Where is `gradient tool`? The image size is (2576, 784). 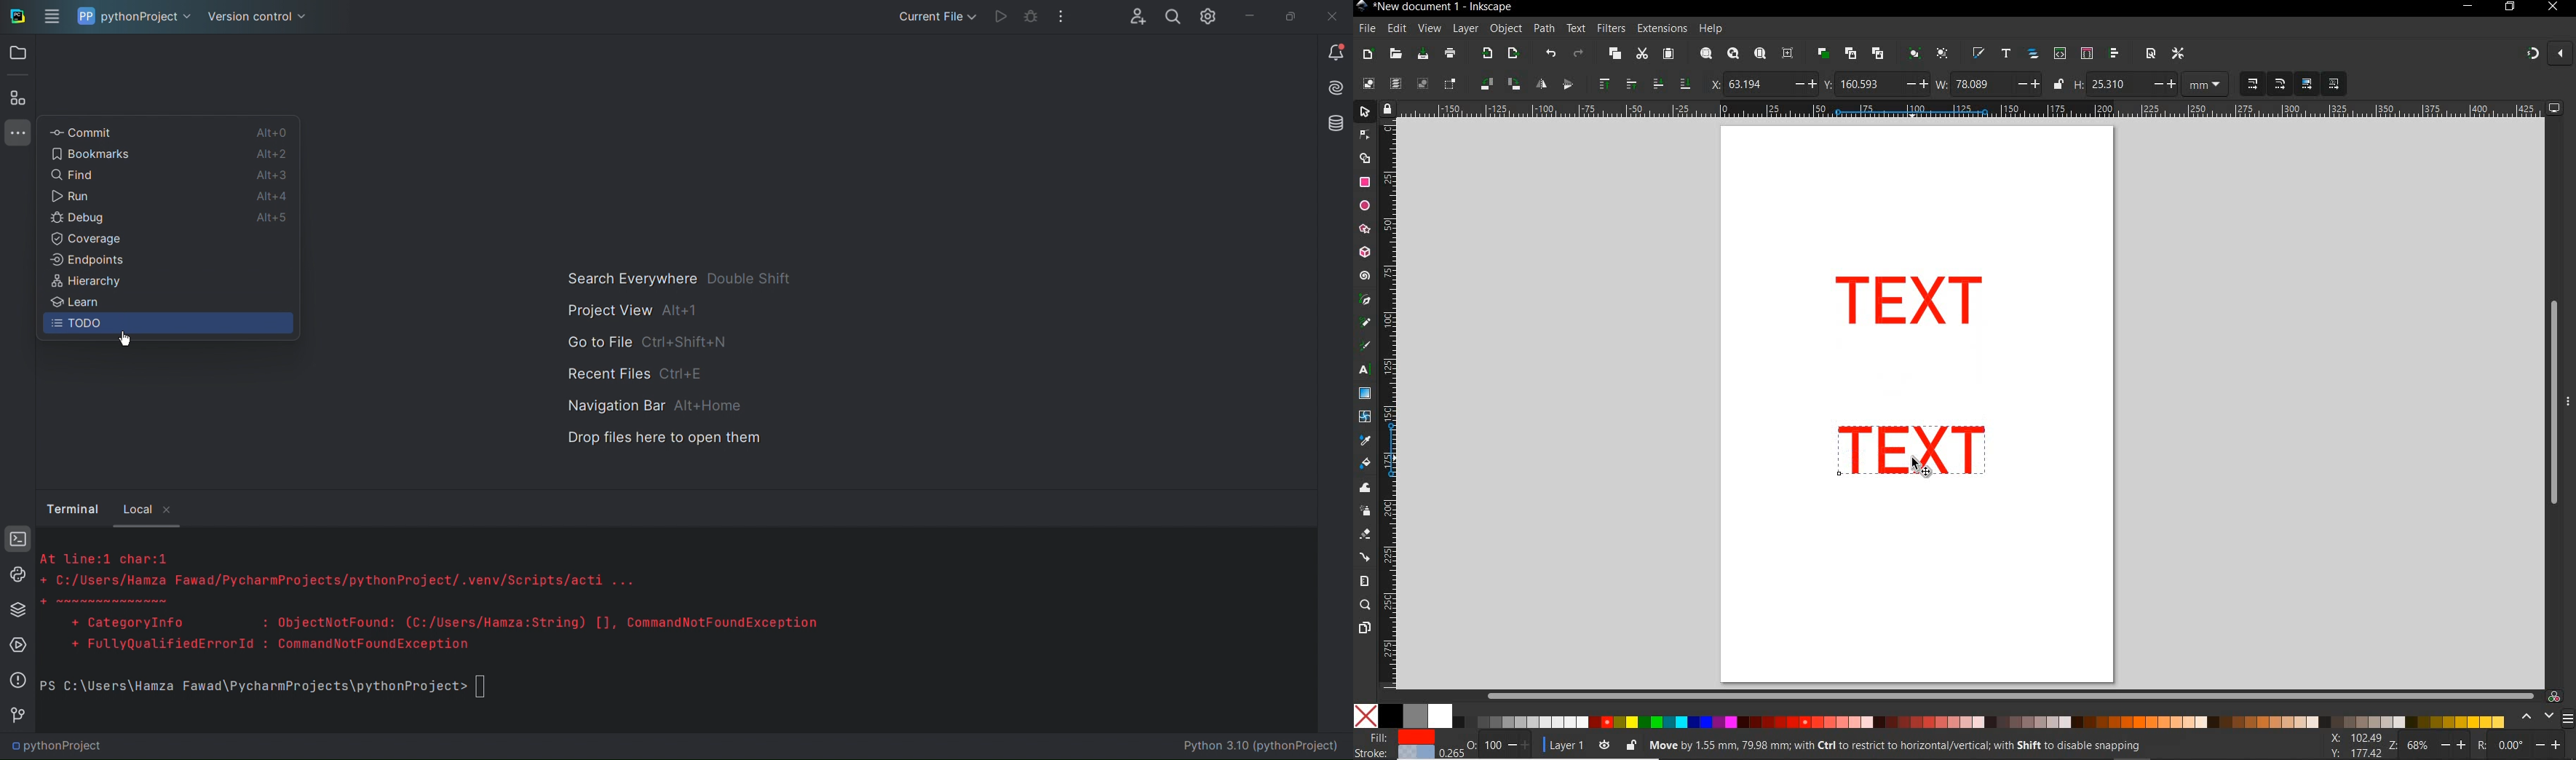
gradient tool is located at coordinates (1365, 394).